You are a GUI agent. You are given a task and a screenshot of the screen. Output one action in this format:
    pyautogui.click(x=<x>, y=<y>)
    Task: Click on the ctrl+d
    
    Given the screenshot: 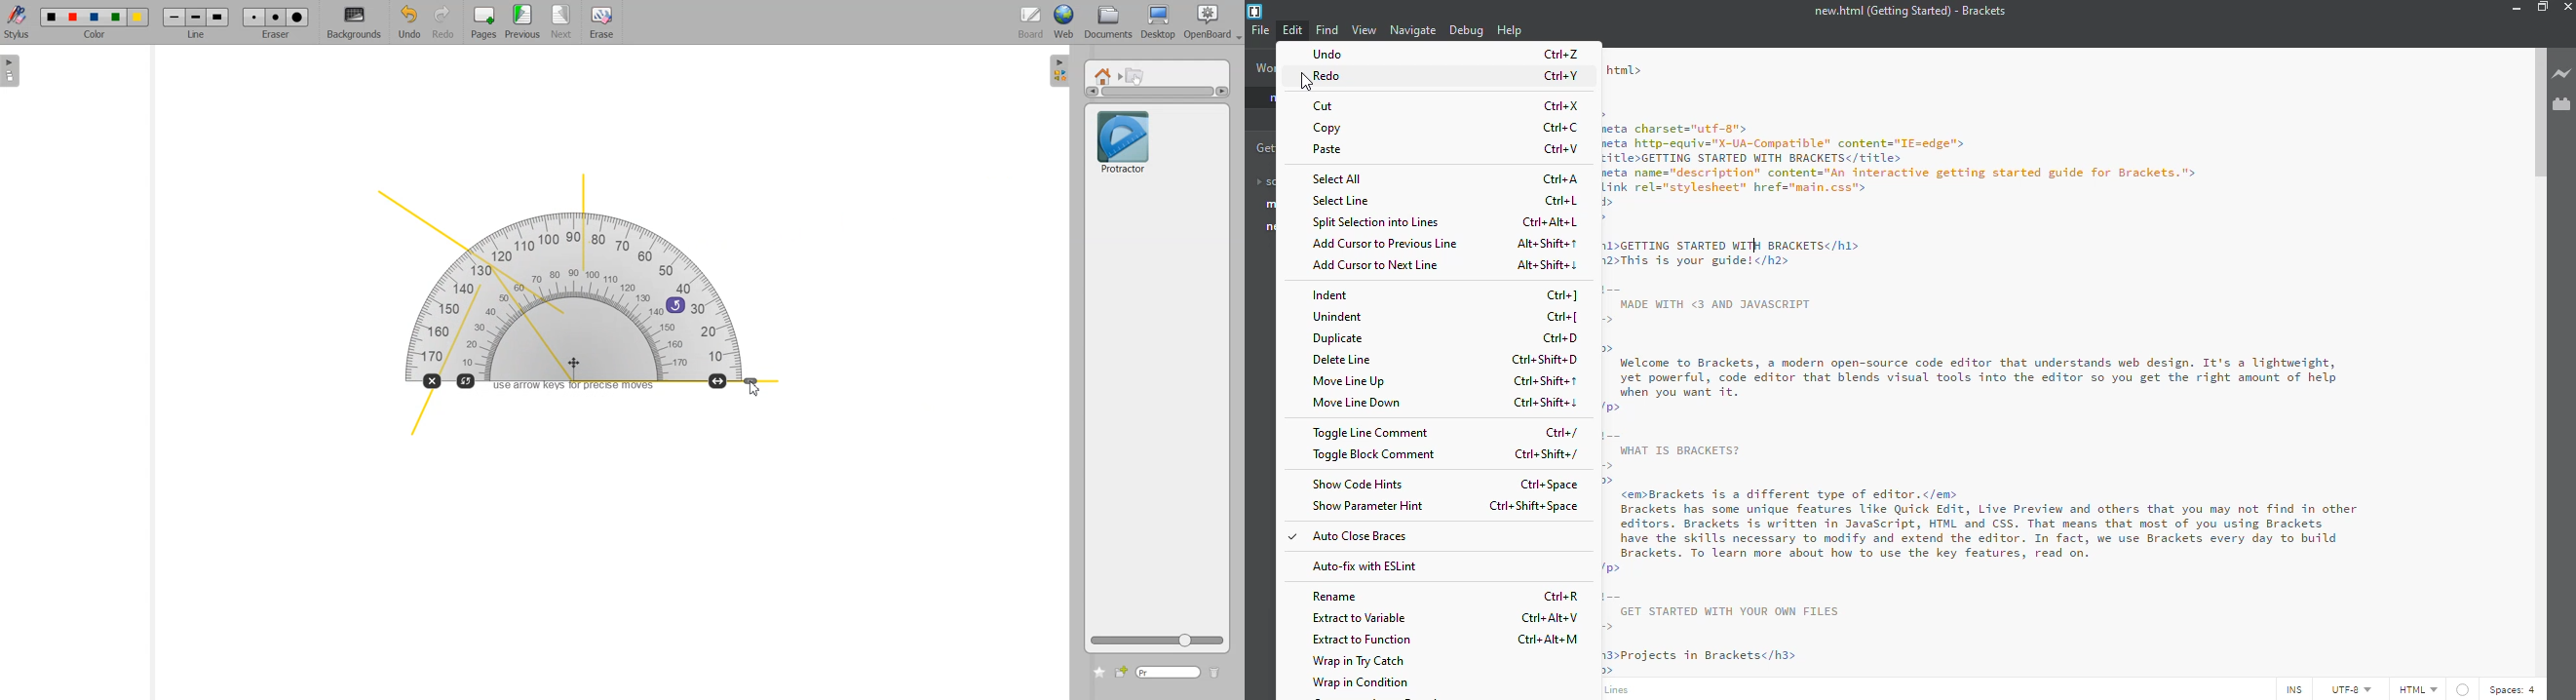 What is the action you would take?
    pyautogui.click(x=1558, y=337)
    